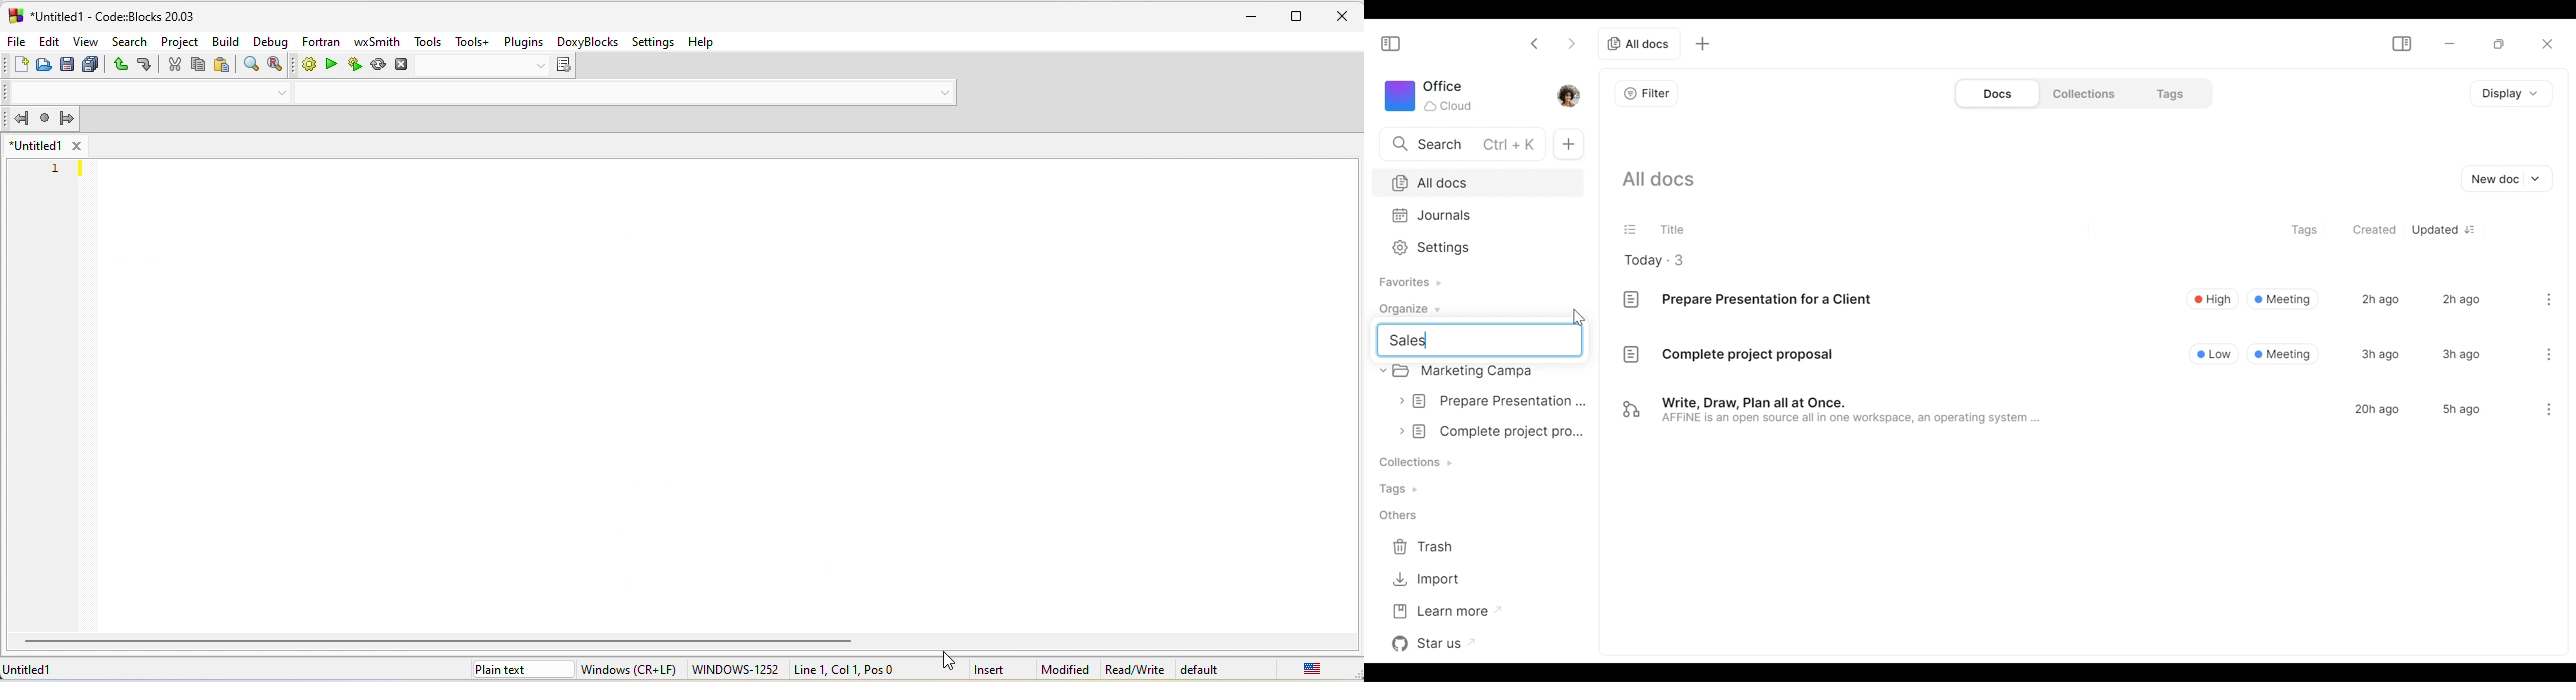 The width and height of the screenshot is (2576, 700). Describe the element at coordinates (308, 62) in the screenshot. I see `build` at that location.